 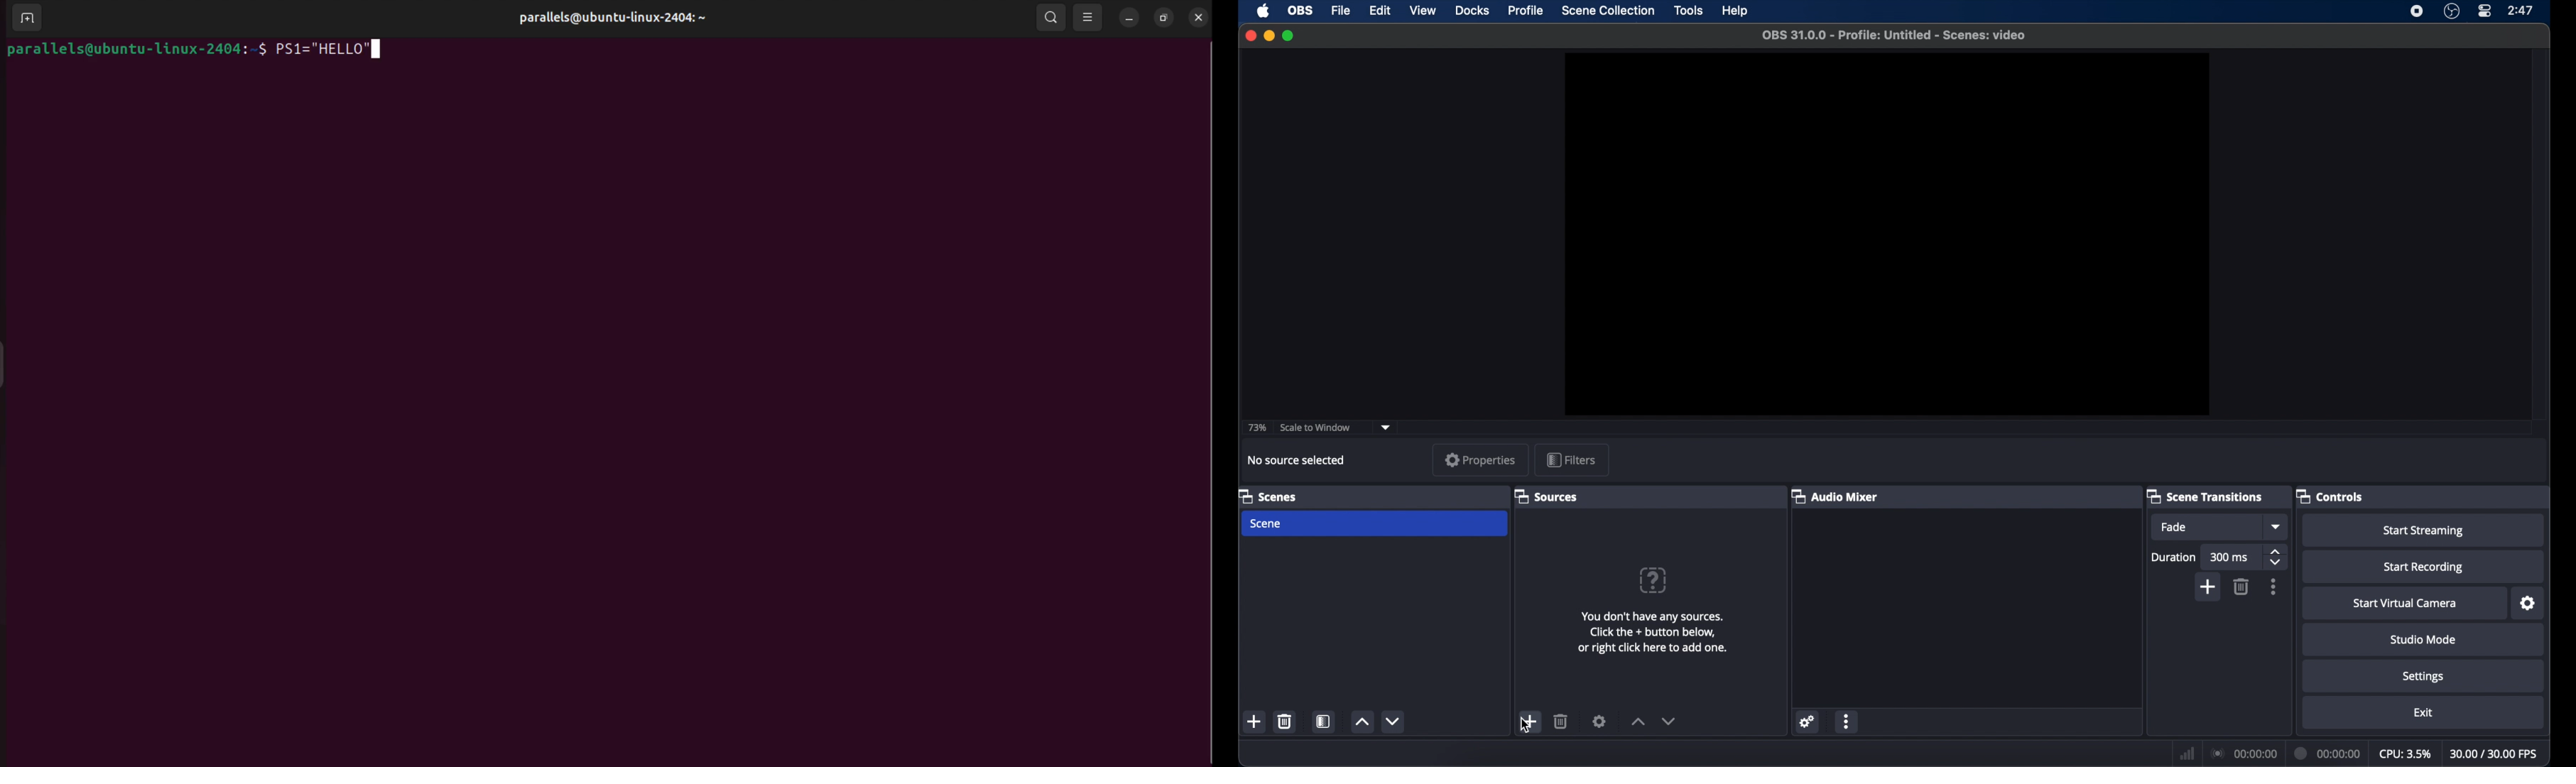 I want to click on screen recorder icon, so click(x=2417, y=11).